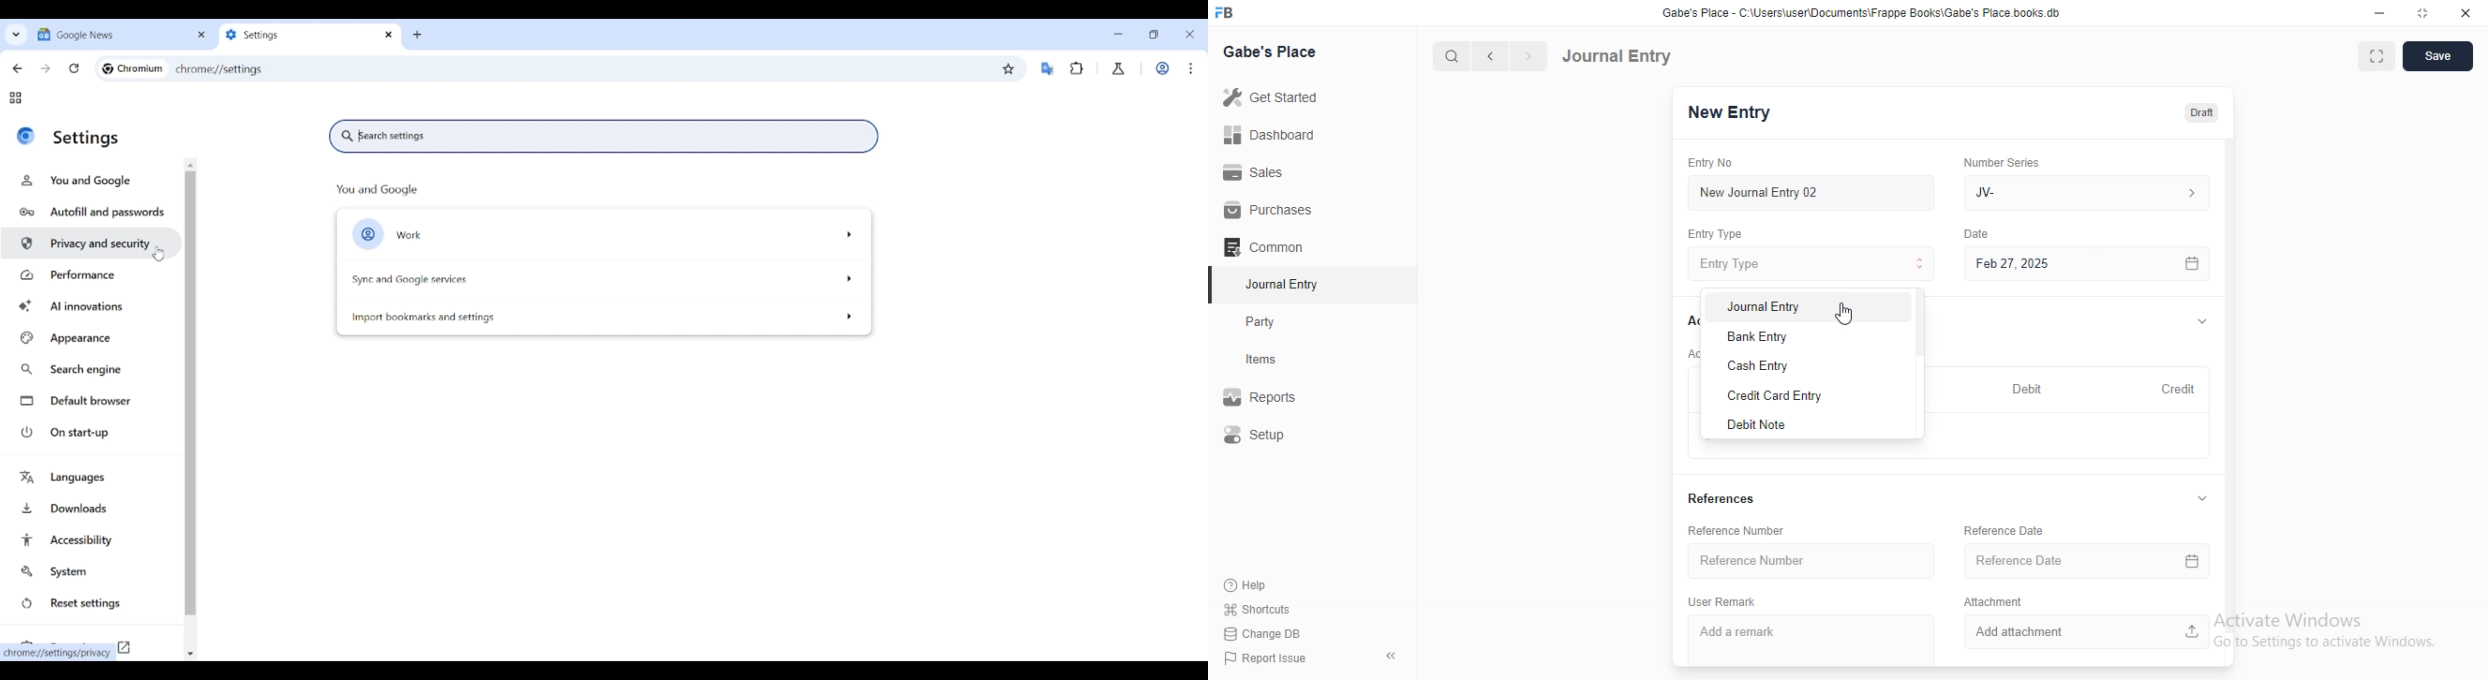 This screenshot has height=700, width=2492. What do you see at coordinates (1867, 11) in the screenshot?
I see `‘Gabe's Place - C Wsers\userDocuments\Frappe Books\Gabe's Place books db` at bounding box center [1867, 11].